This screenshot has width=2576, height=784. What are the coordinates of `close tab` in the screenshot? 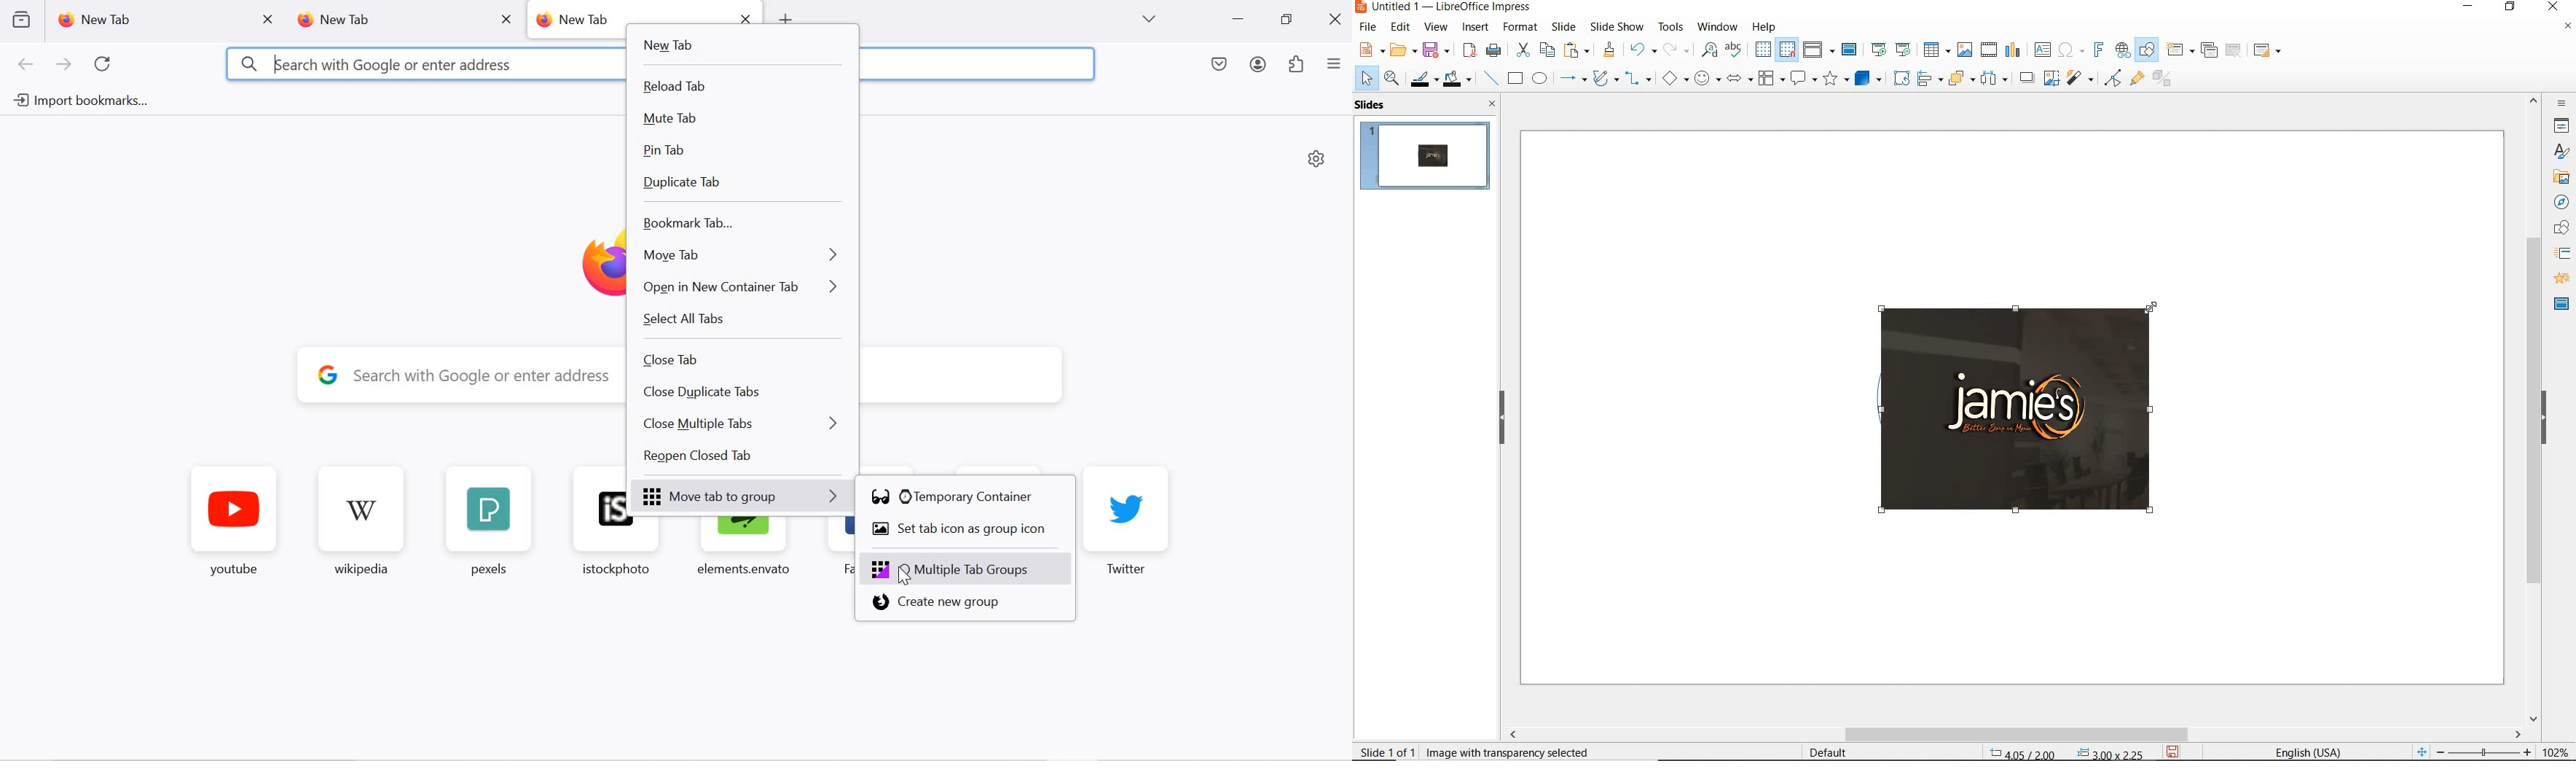 It's located at (744, 359).